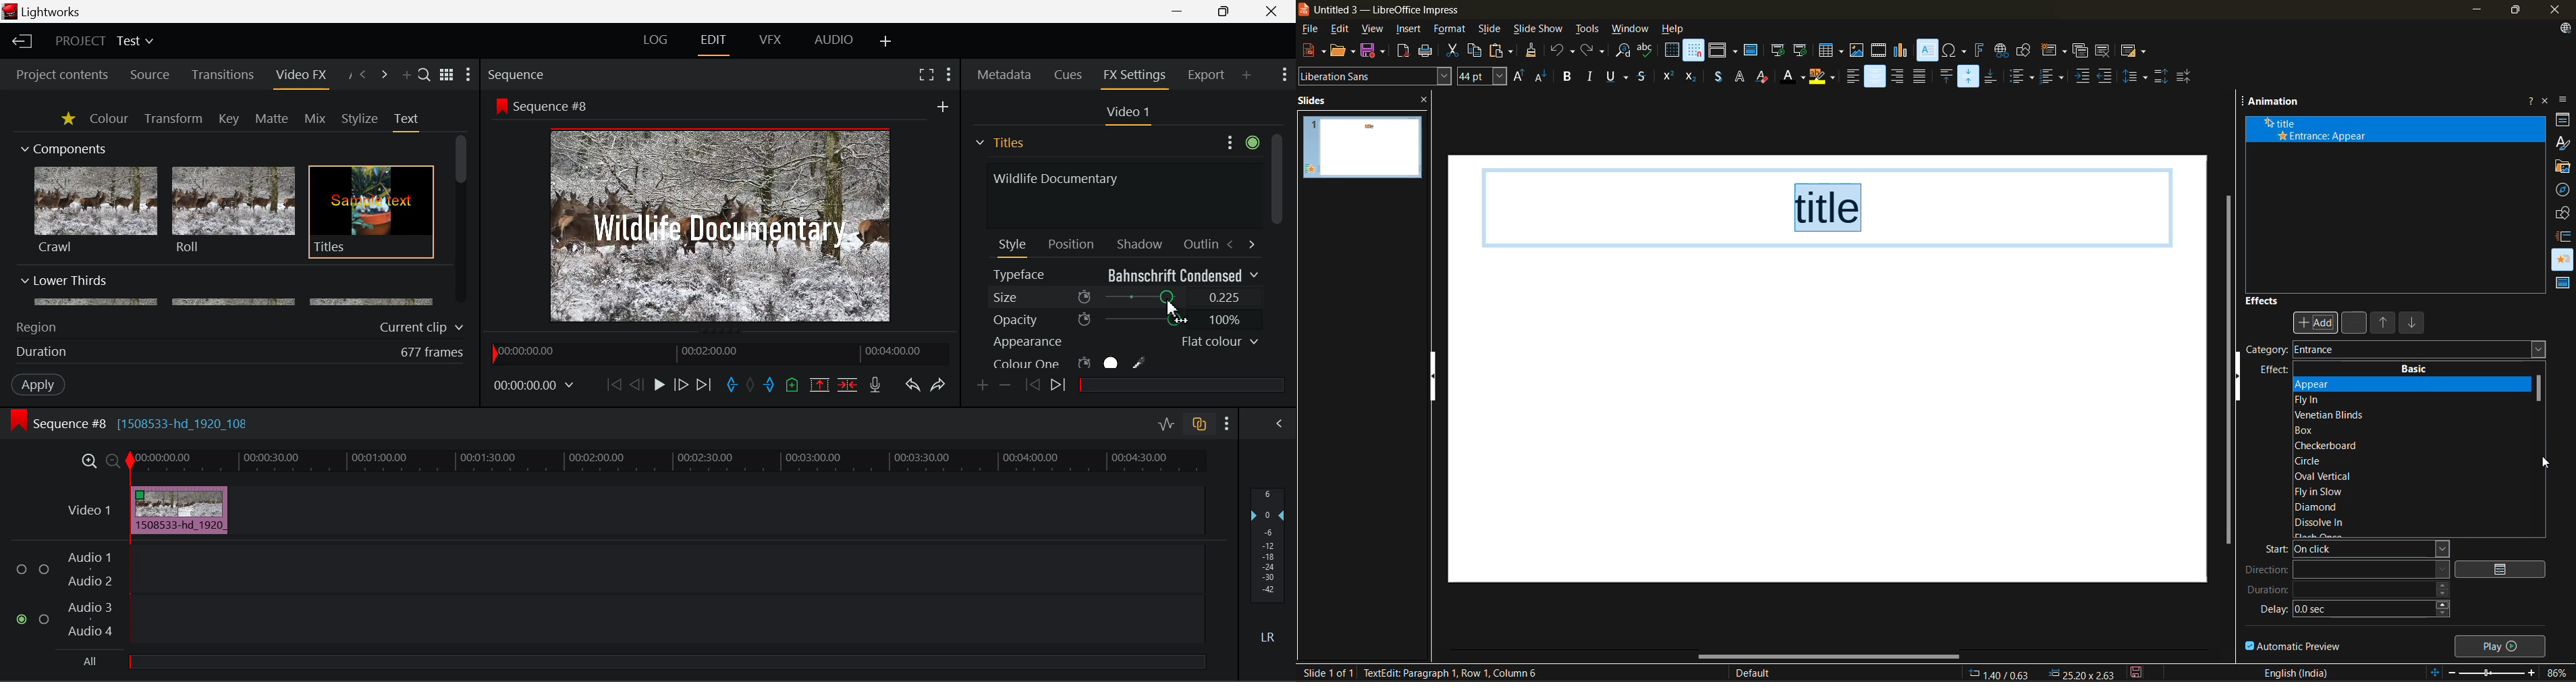 The width and height of the screenshot is (2576, 700). I want to click on logo, so click(1304, 9).